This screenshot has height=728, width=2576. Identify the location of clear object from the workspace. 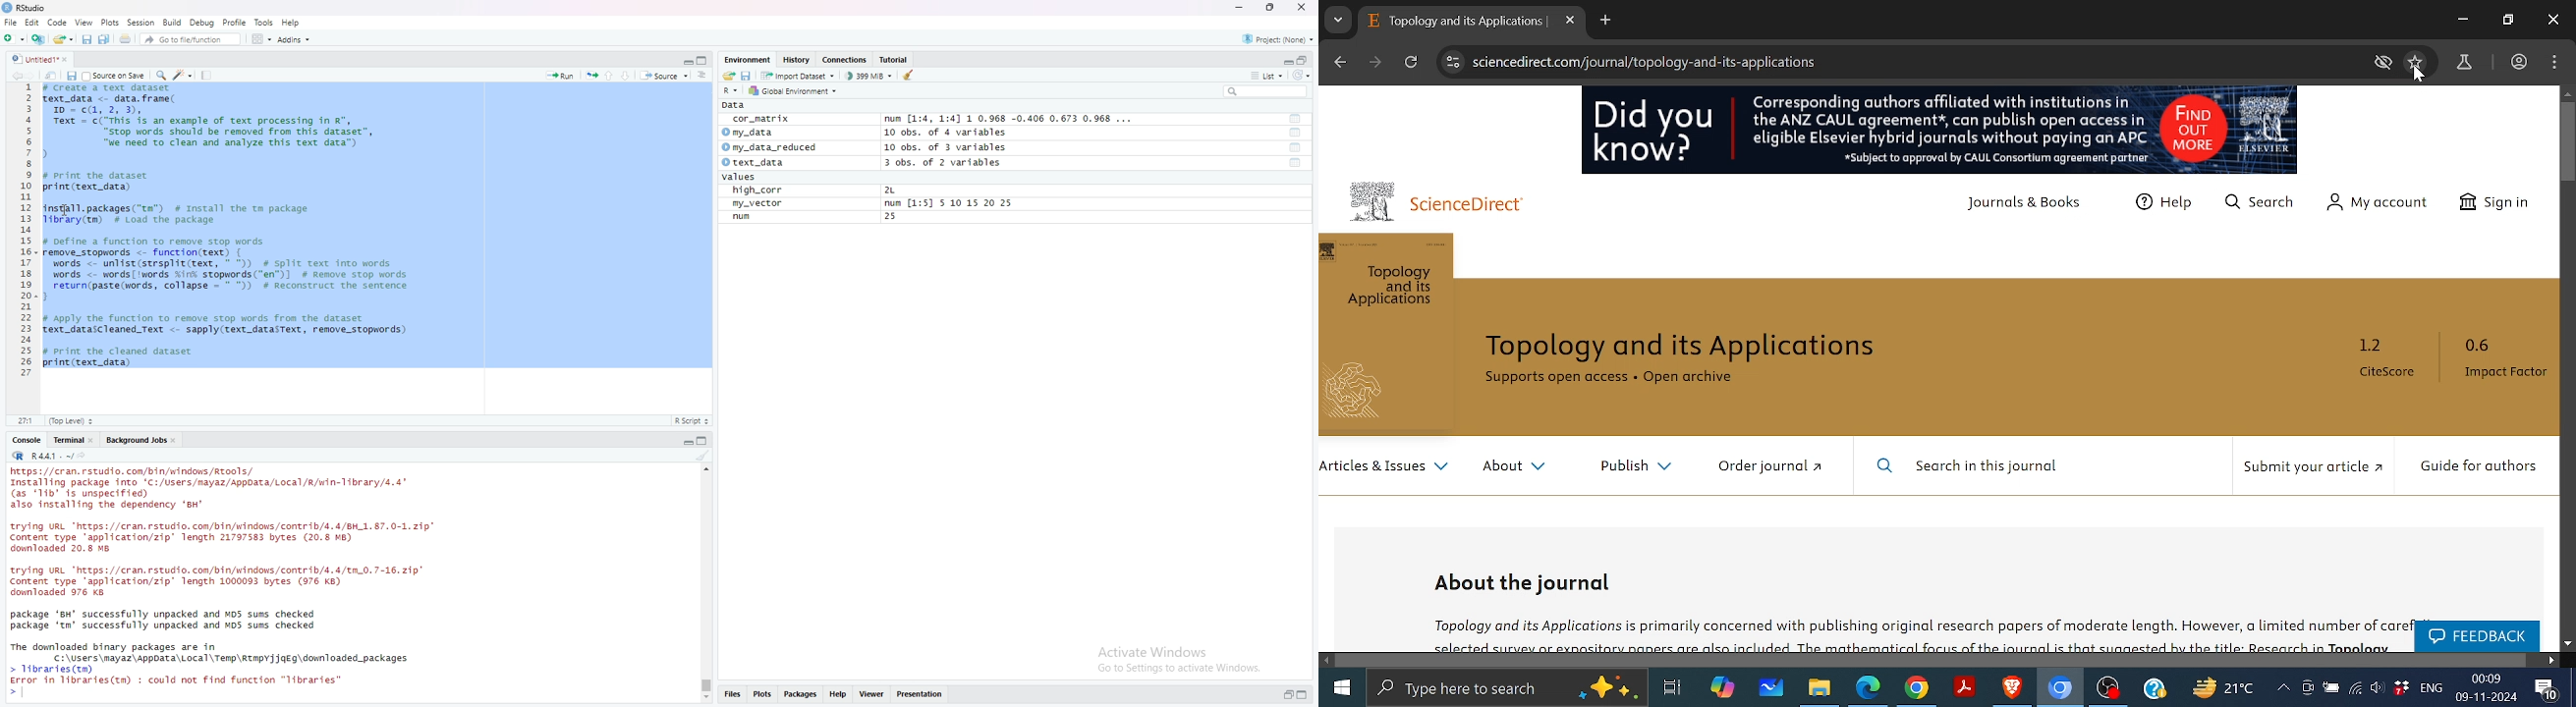
(910, 77).